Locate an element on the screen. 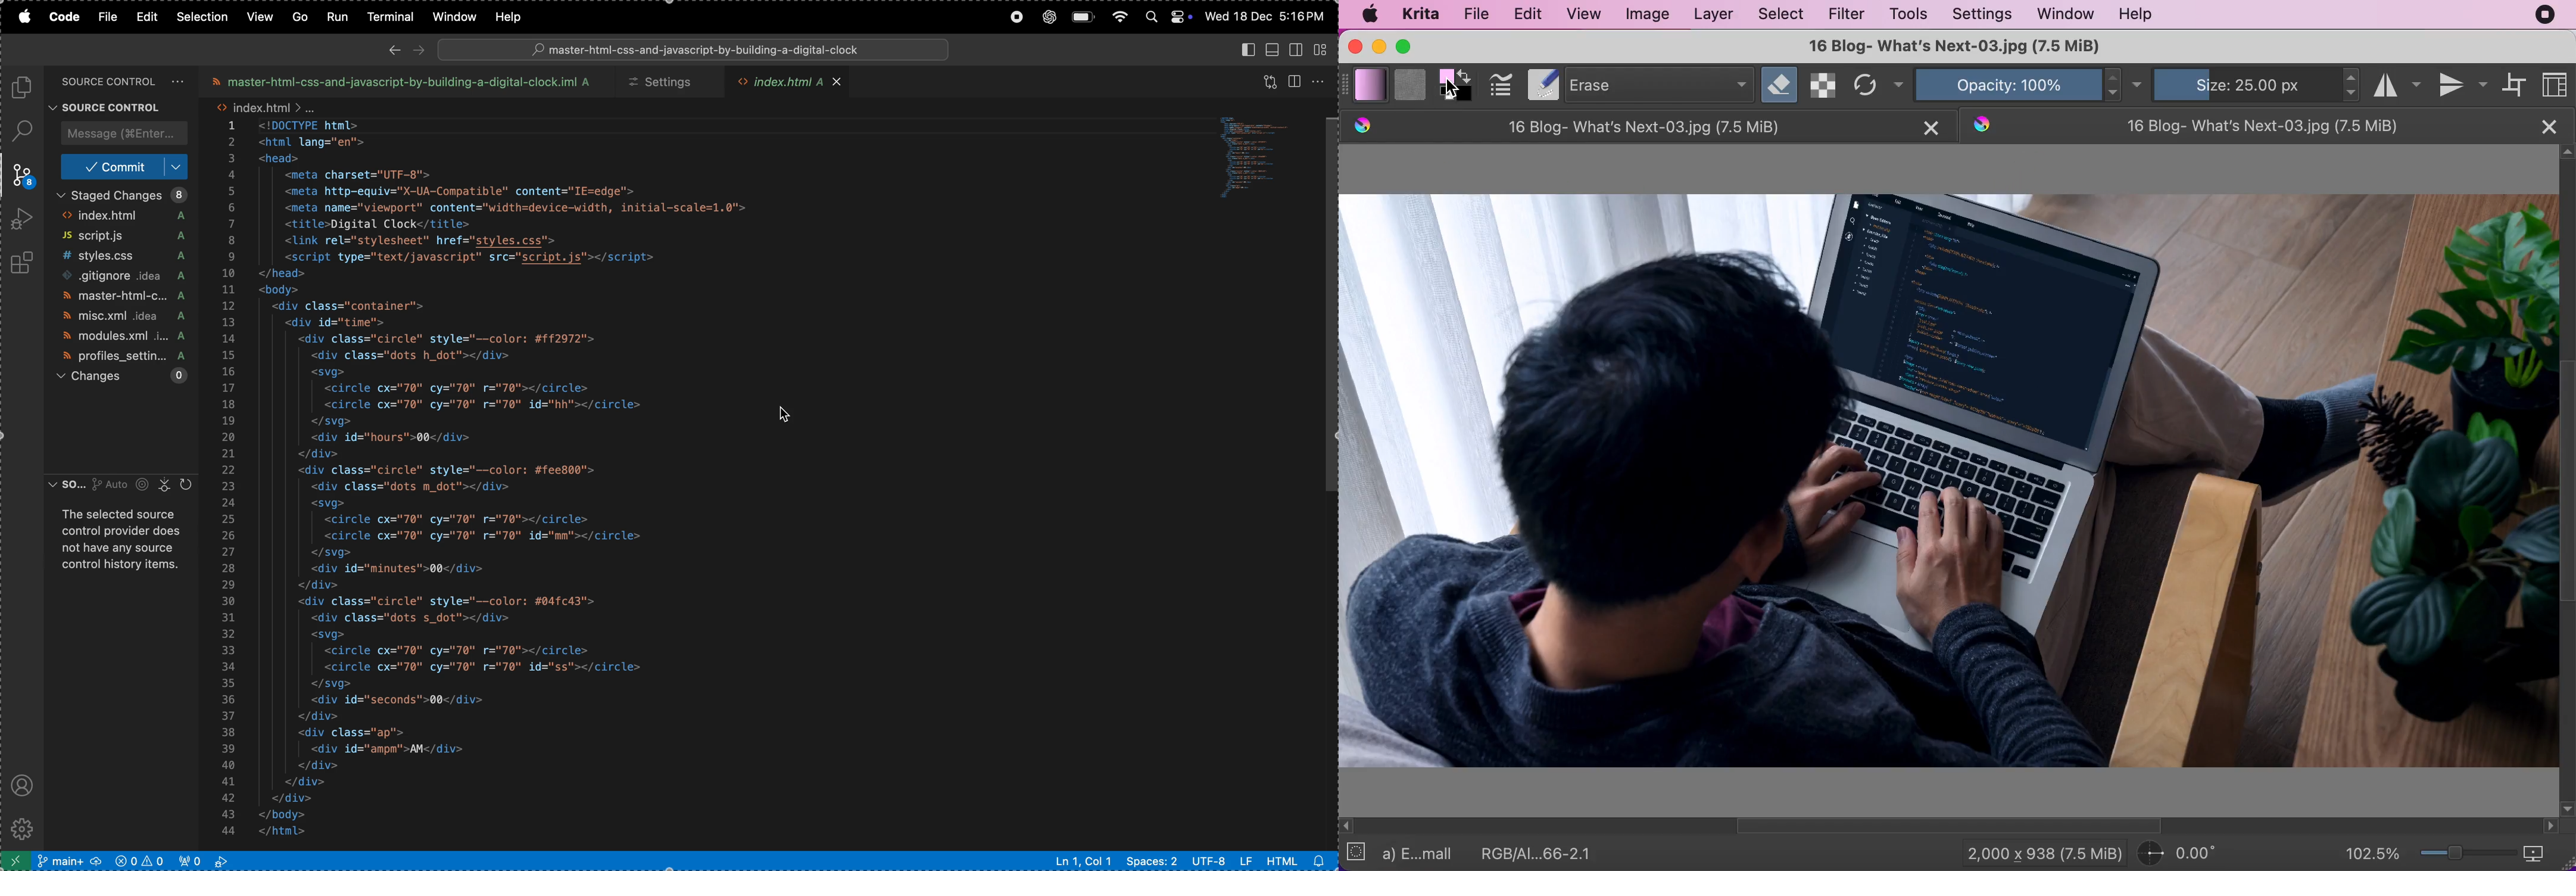 The width and height of the screenshot is (2576, 896). <svg> is located at coordinates (334, 502).